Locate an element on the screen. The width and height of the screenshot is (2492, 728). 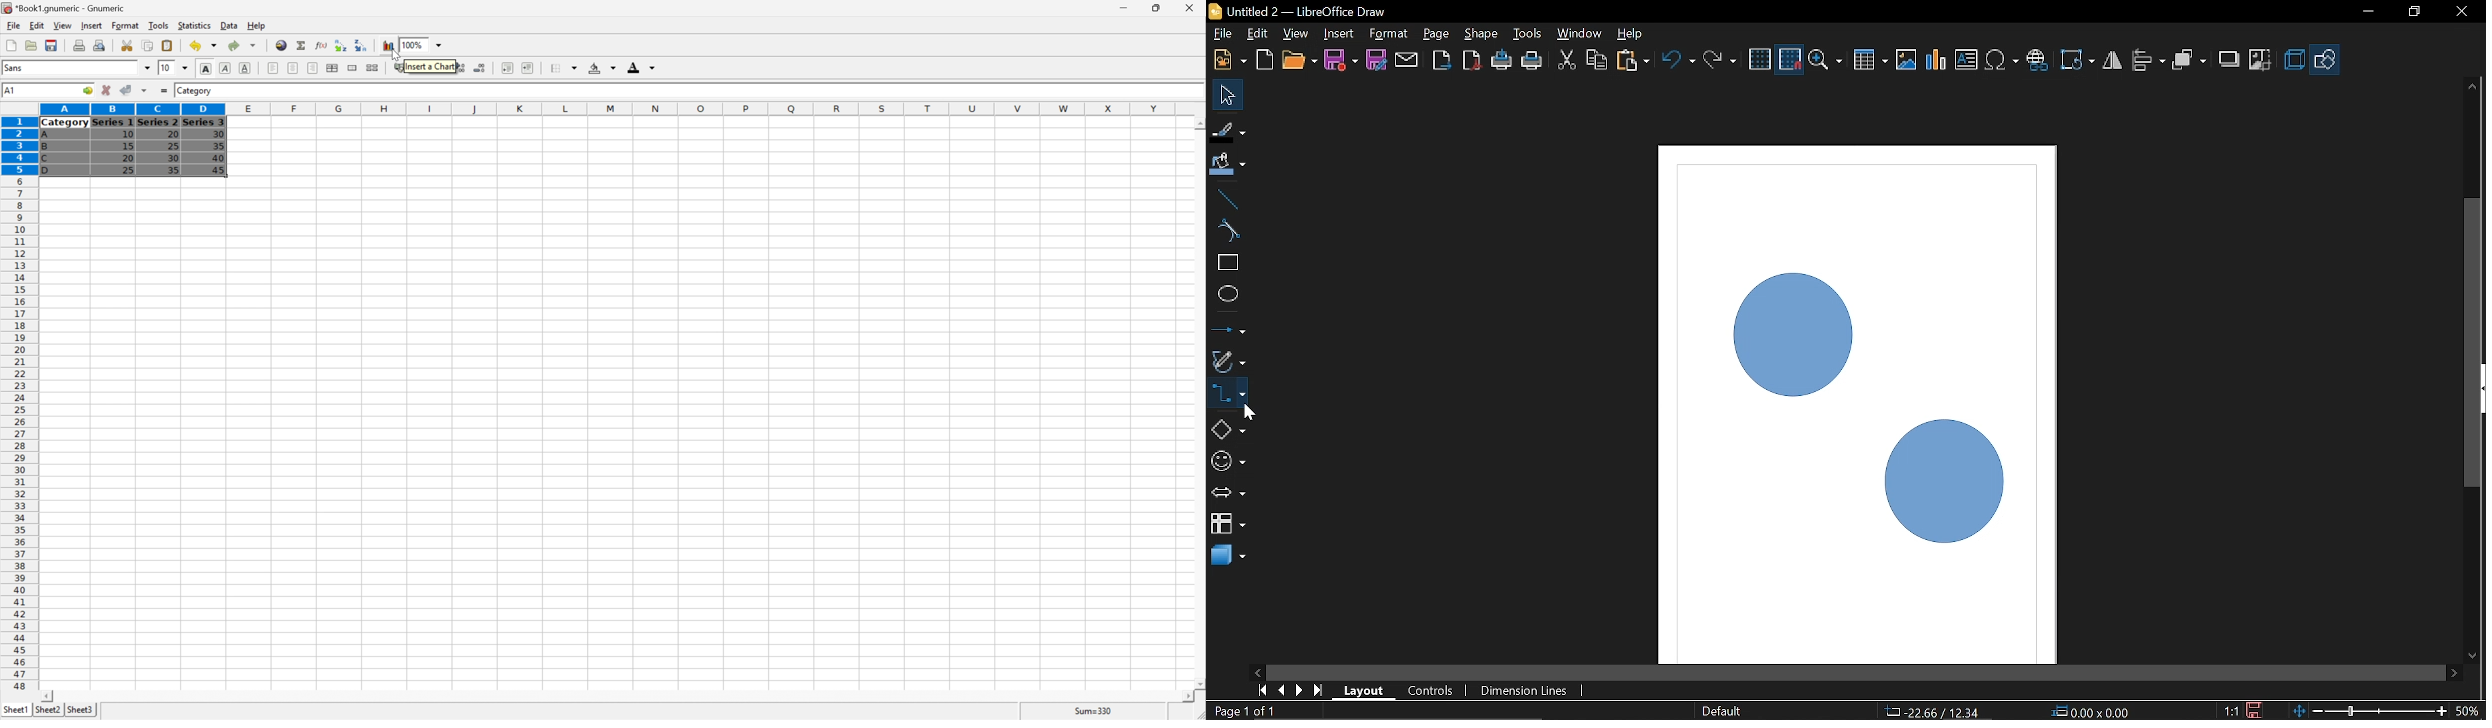
Center horizontally is located at coordinates (294, 67).